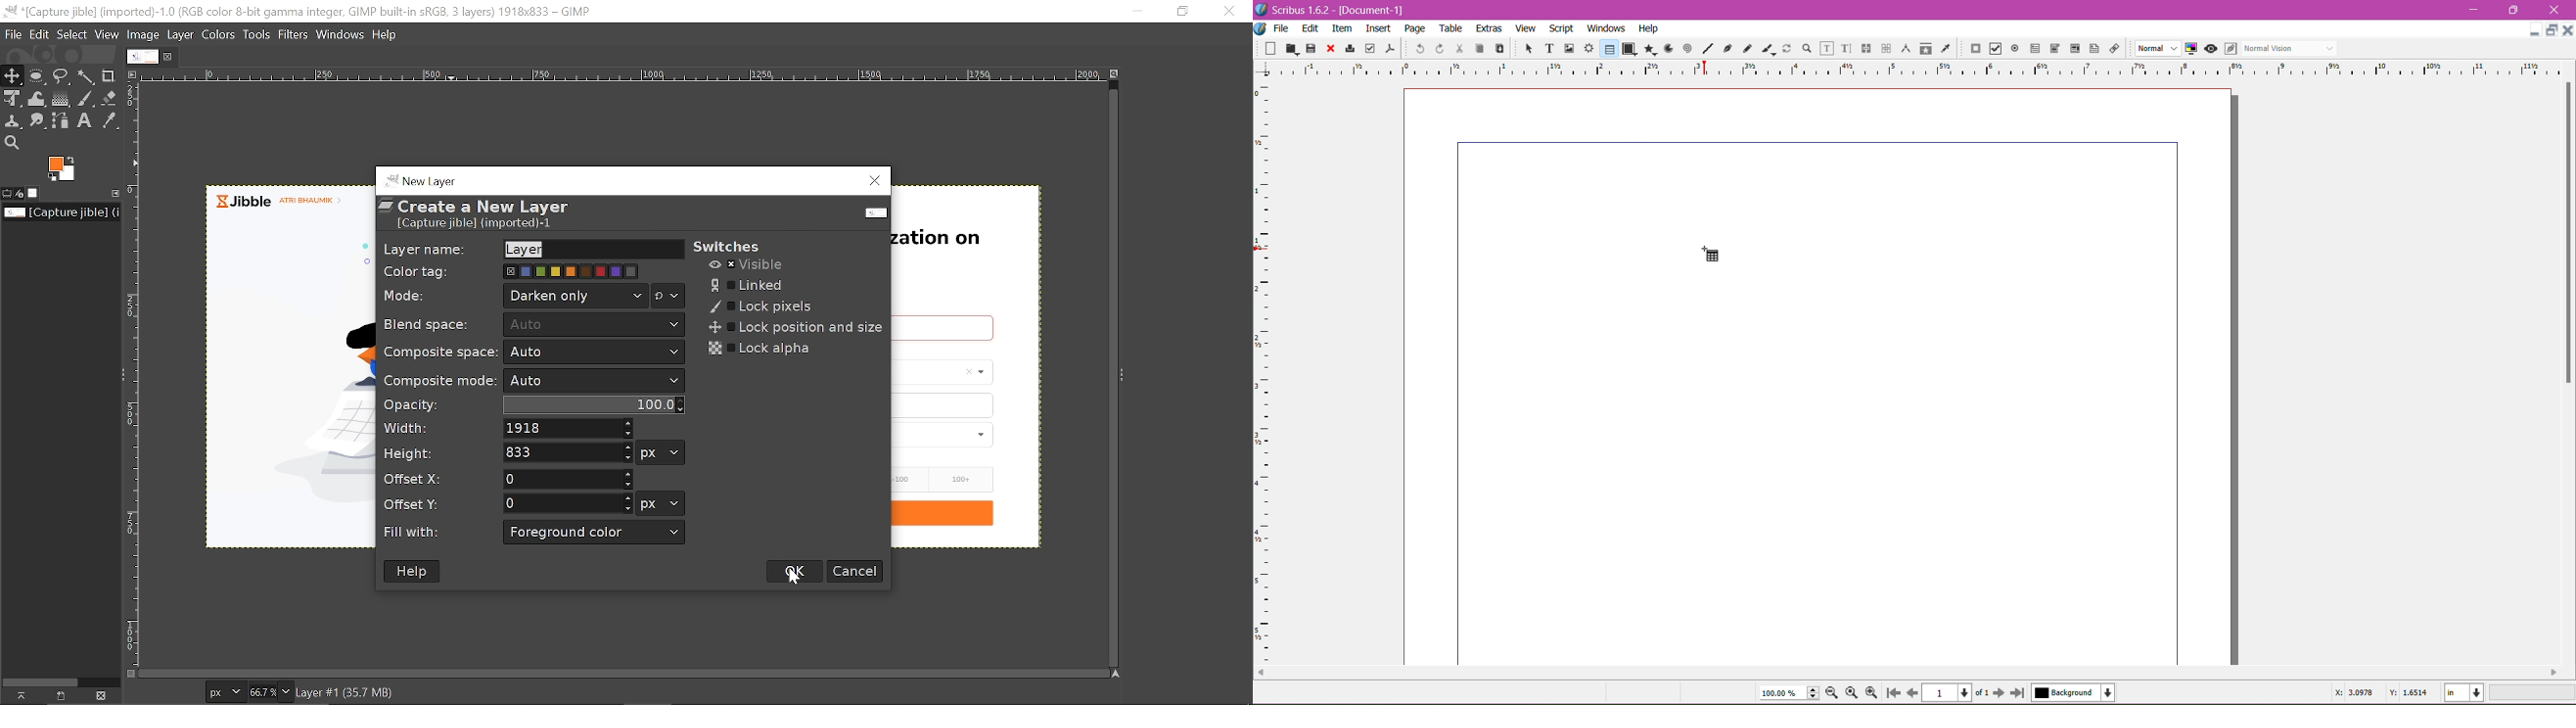 This screenshot has width=2576, height=728. What do you see at coordinates (1853, 693) in the screenshot?
I see `Zoom to 100%` at bounding box center [1853, 693].